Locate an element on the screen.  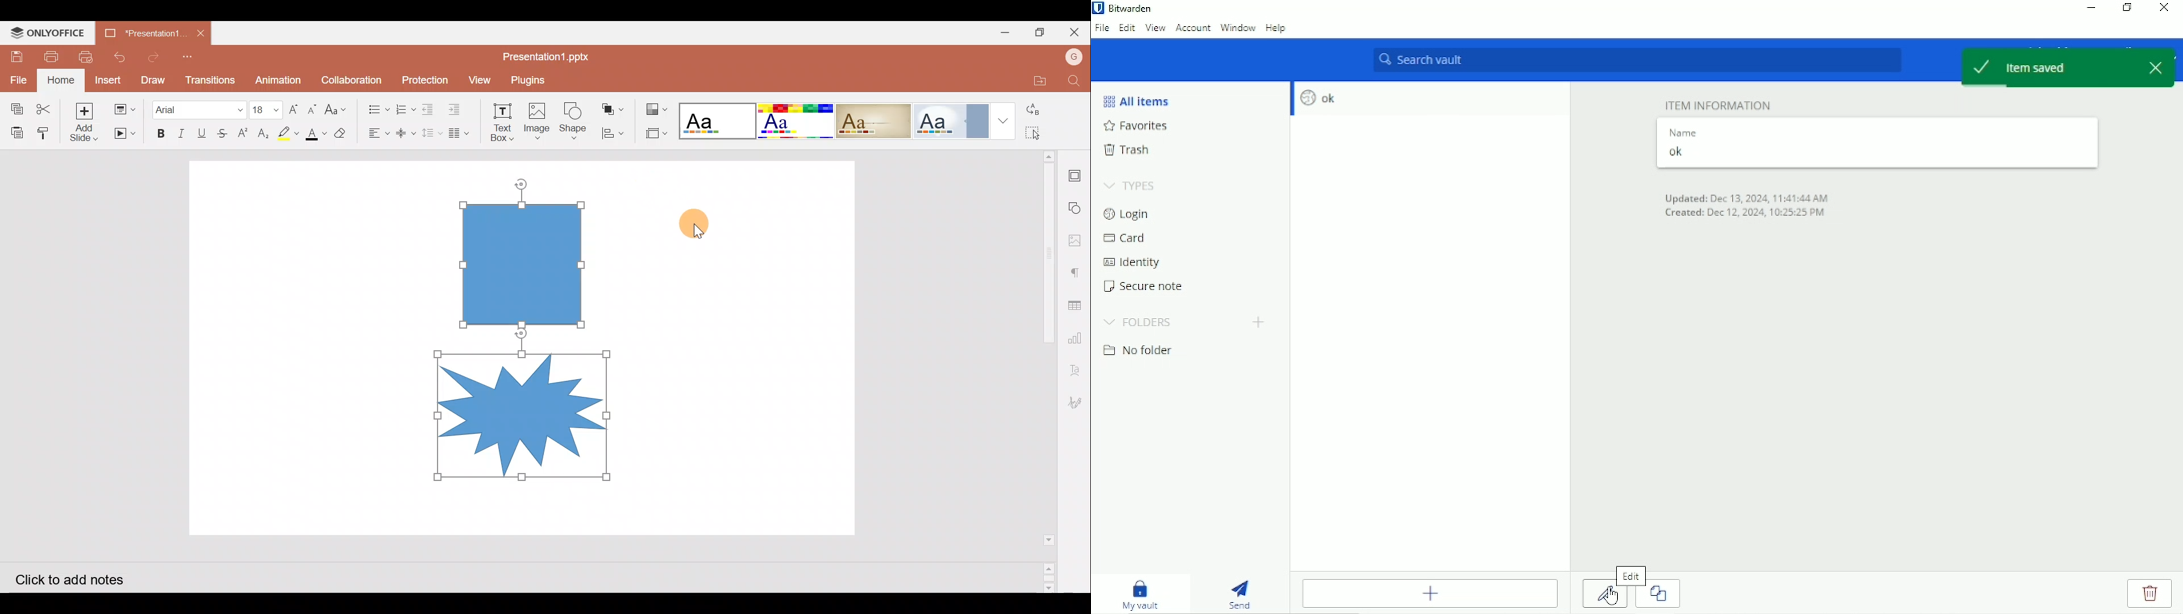
Align shape is located at coordinates (613, 132).